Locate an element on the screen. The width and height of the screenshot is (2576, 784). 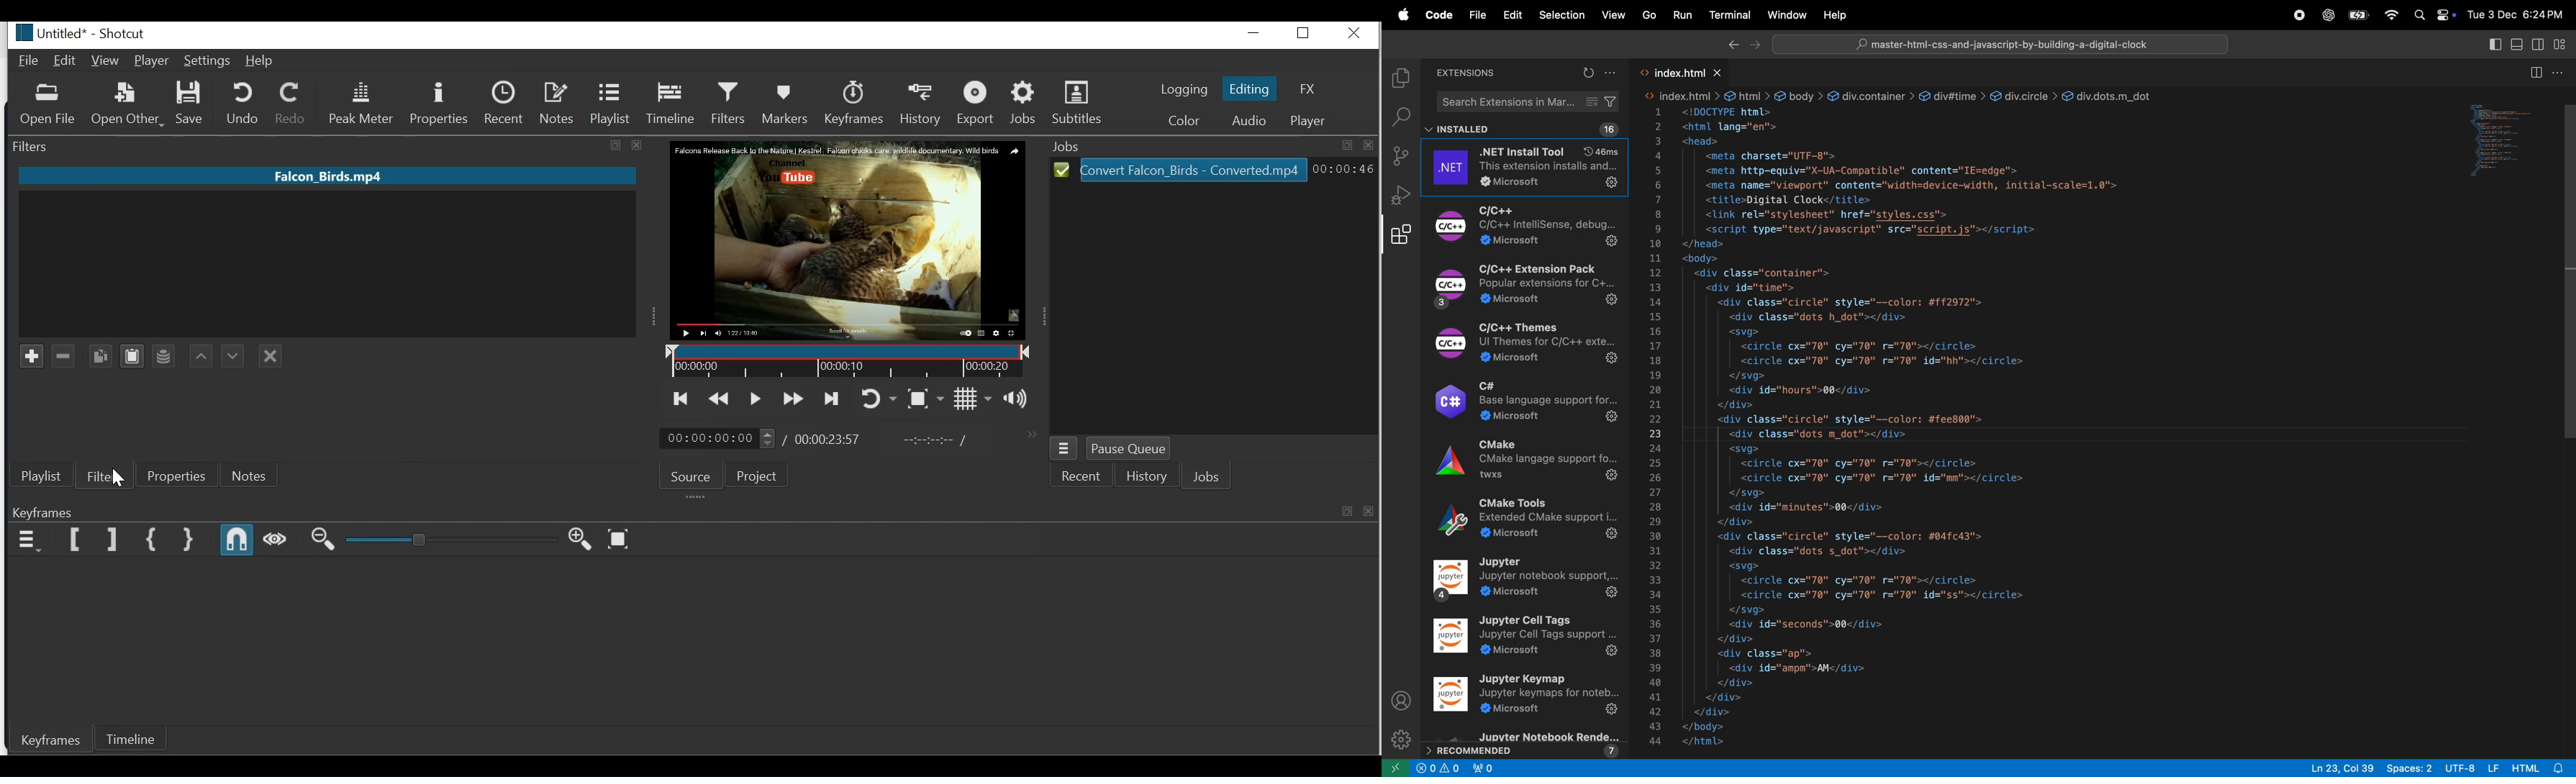
Untitled* - Shortcut(File details) is located at coordinates (85, 33).